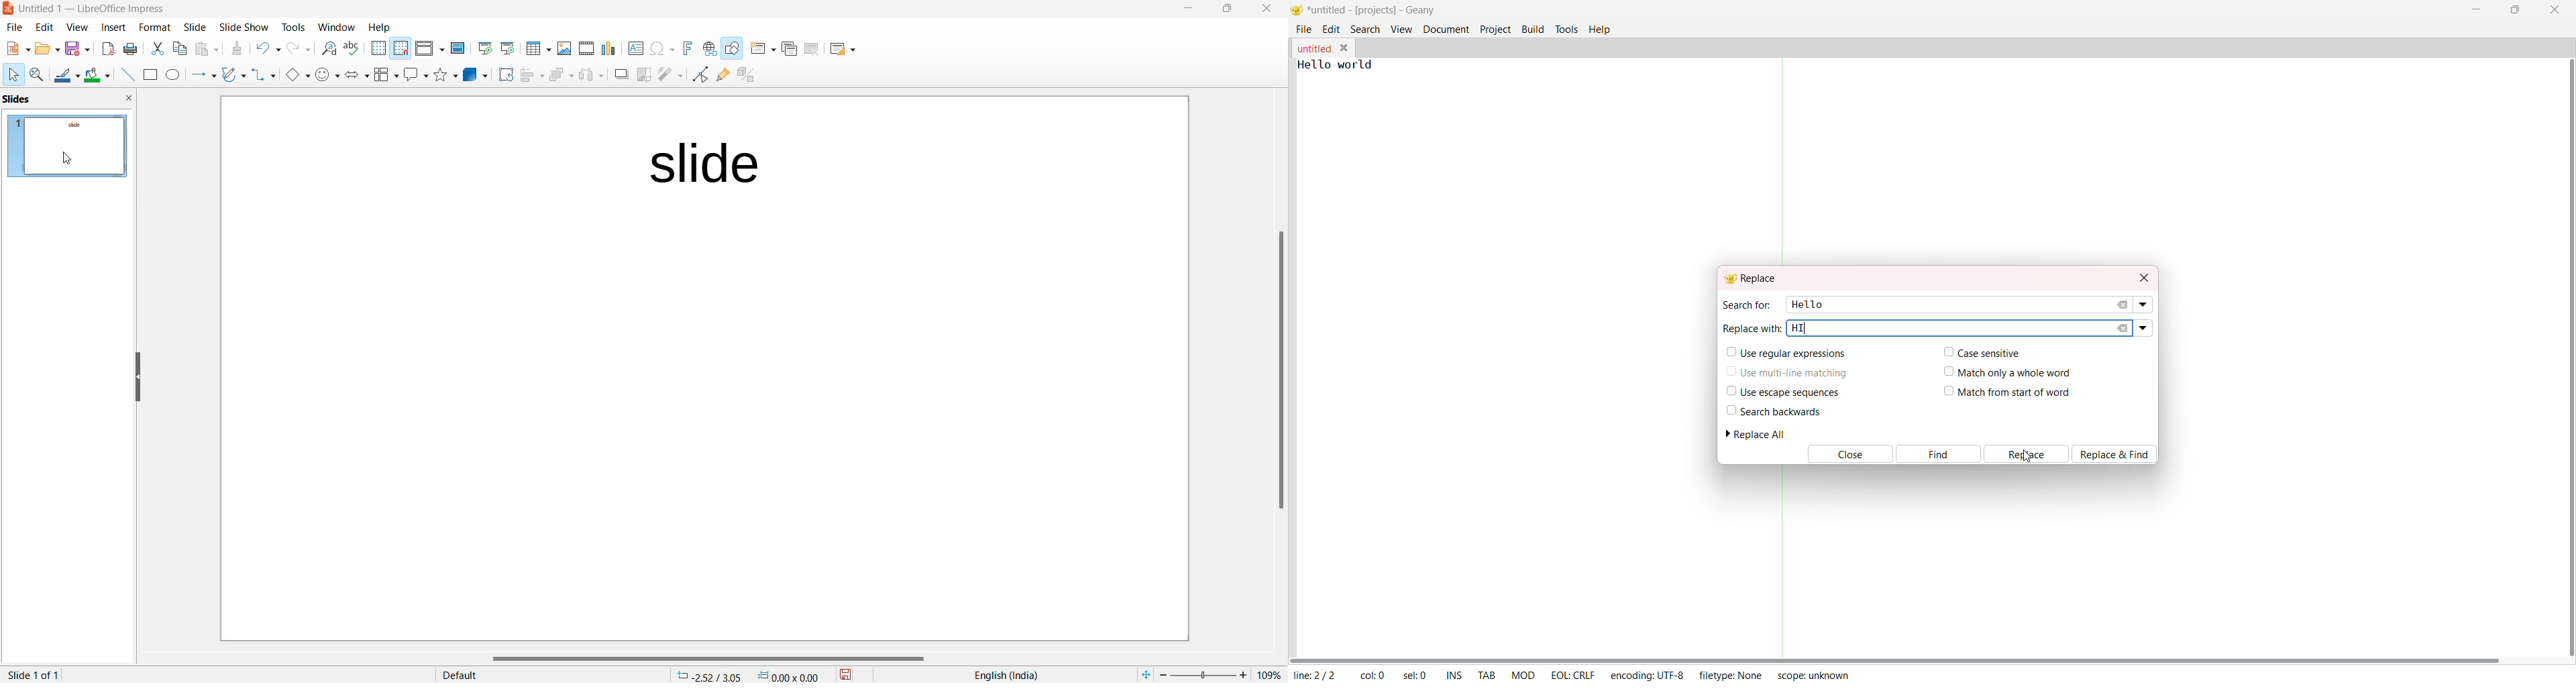 The image size is (2576, 700). What do you see at coordinates (734, 51) in the screenshot?
I see `show draw functions` at bounding box center [734, 51].